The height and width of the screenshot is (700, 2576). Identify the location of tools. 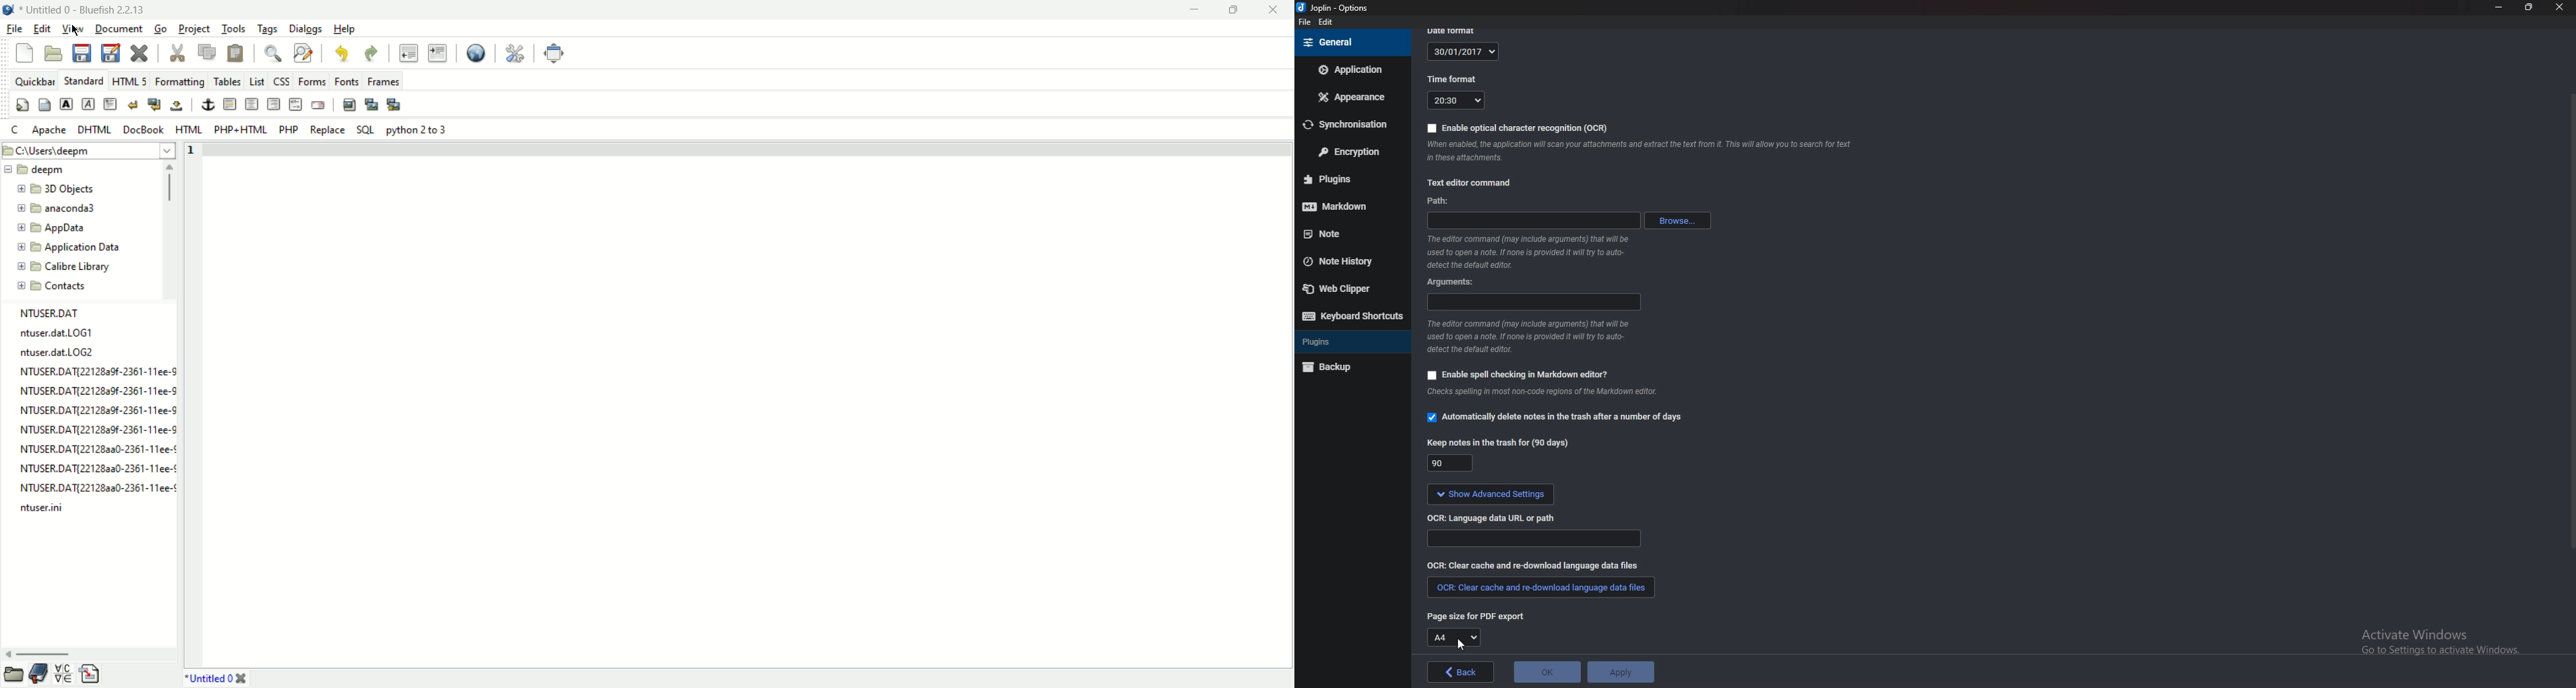
(235, 29).